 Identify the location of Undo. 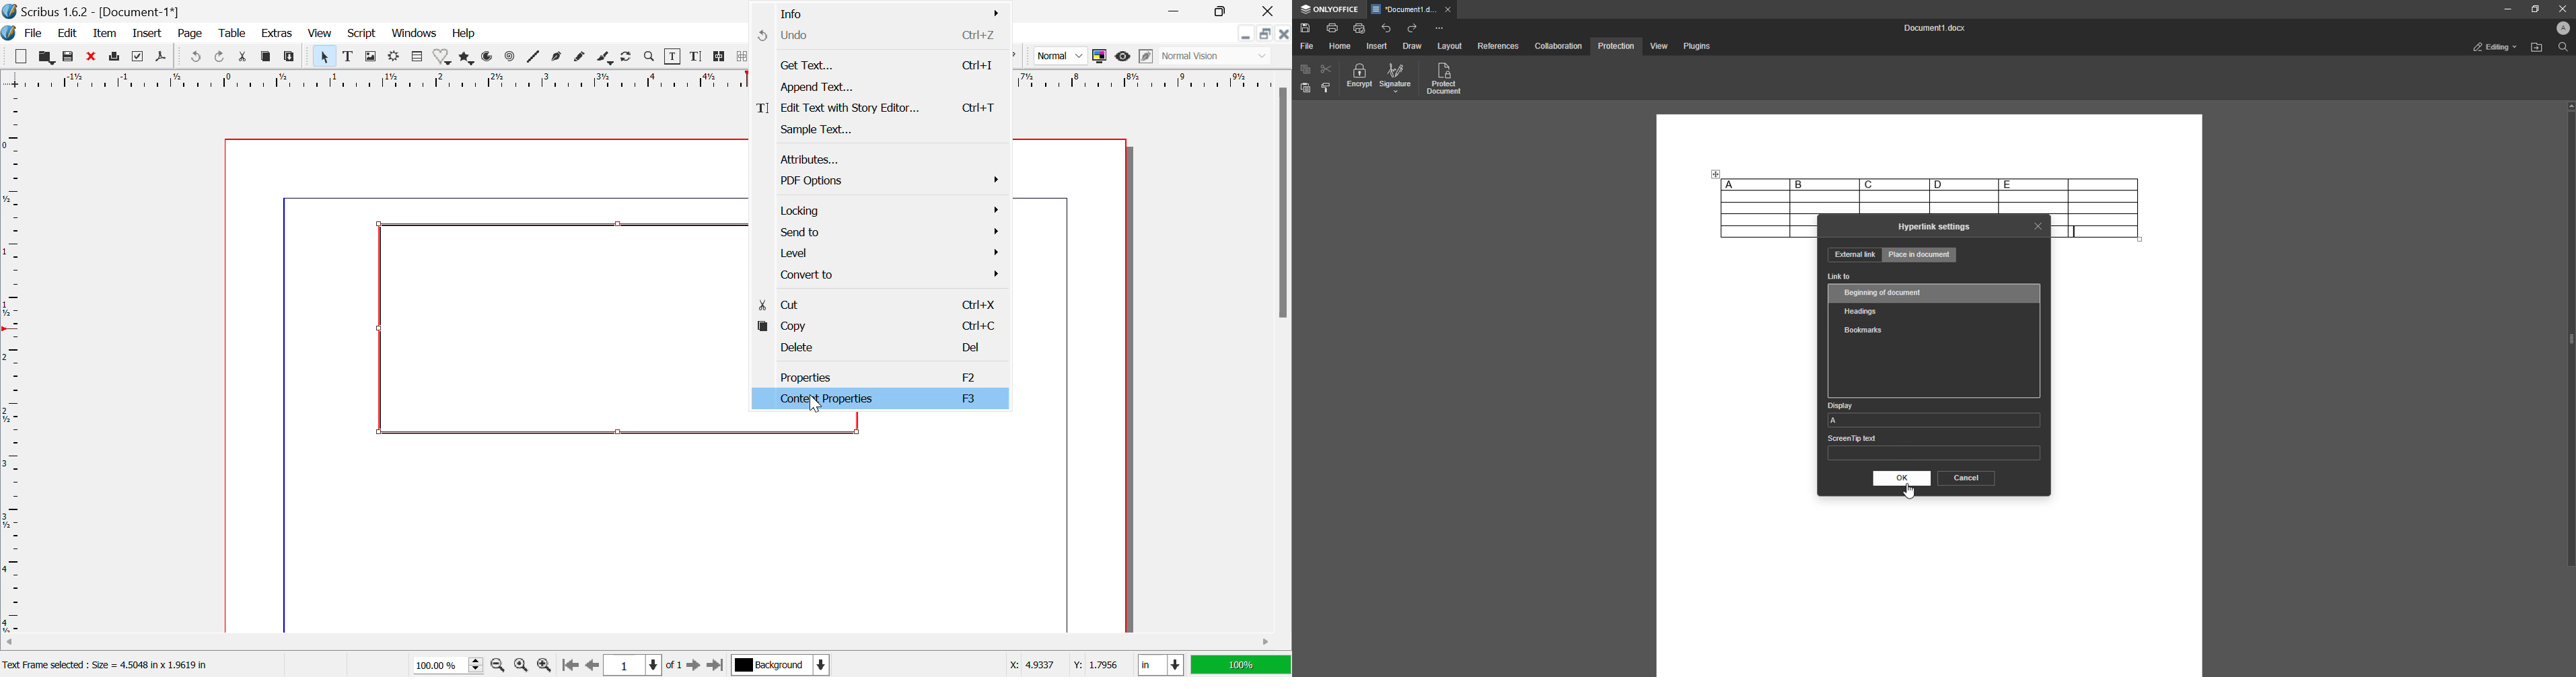
(194, 58).